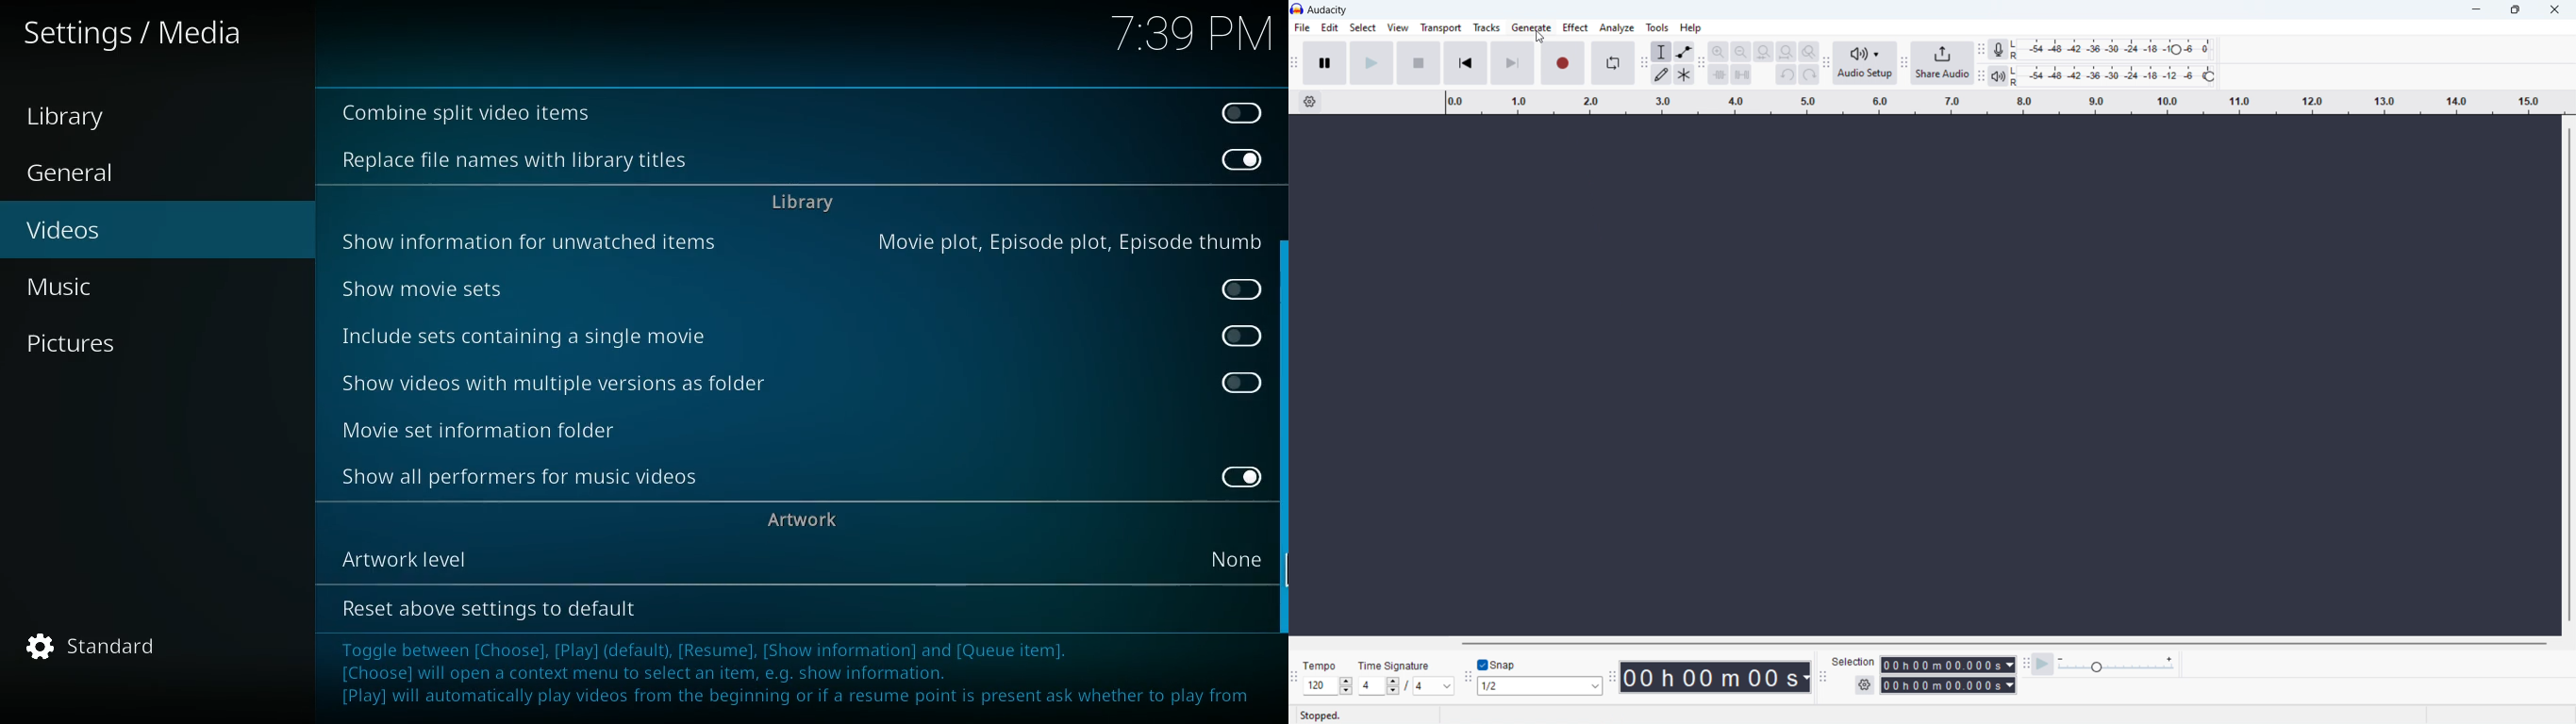 The width and height of the screenshot is (2576, 728). What do you see at coordinates (531, 555) in the screenshot?
I see `Artwork level` at bounding box center [531, 555].